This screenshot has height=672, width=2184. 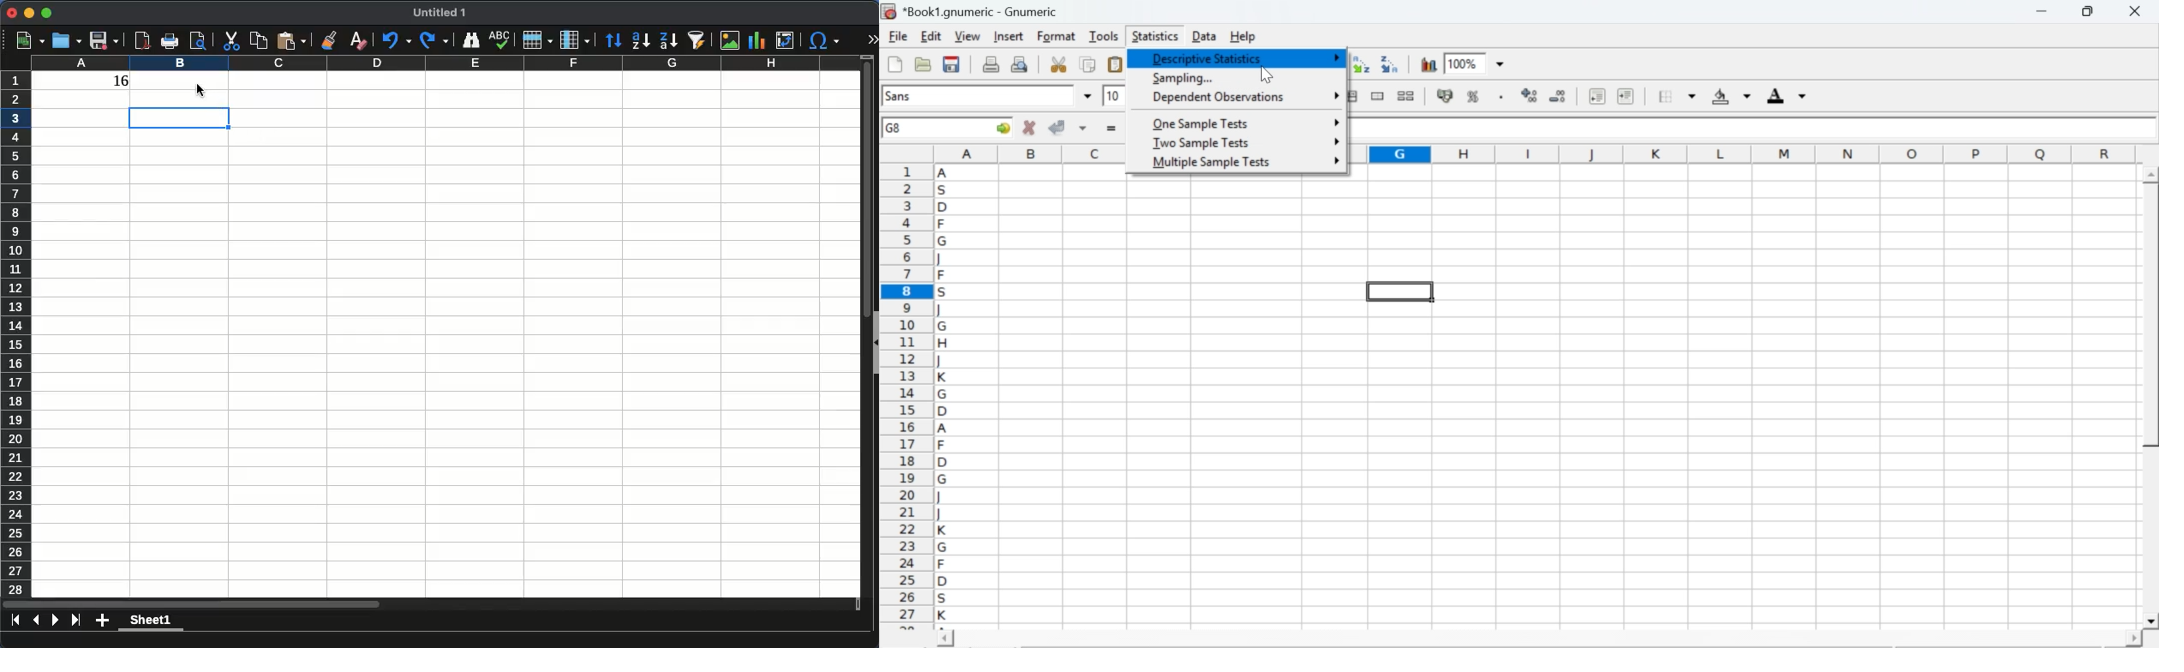 What do you see at coordinates (102, 621) in the screenshot?
I see `add sheet` at bounding box center [102, 621].